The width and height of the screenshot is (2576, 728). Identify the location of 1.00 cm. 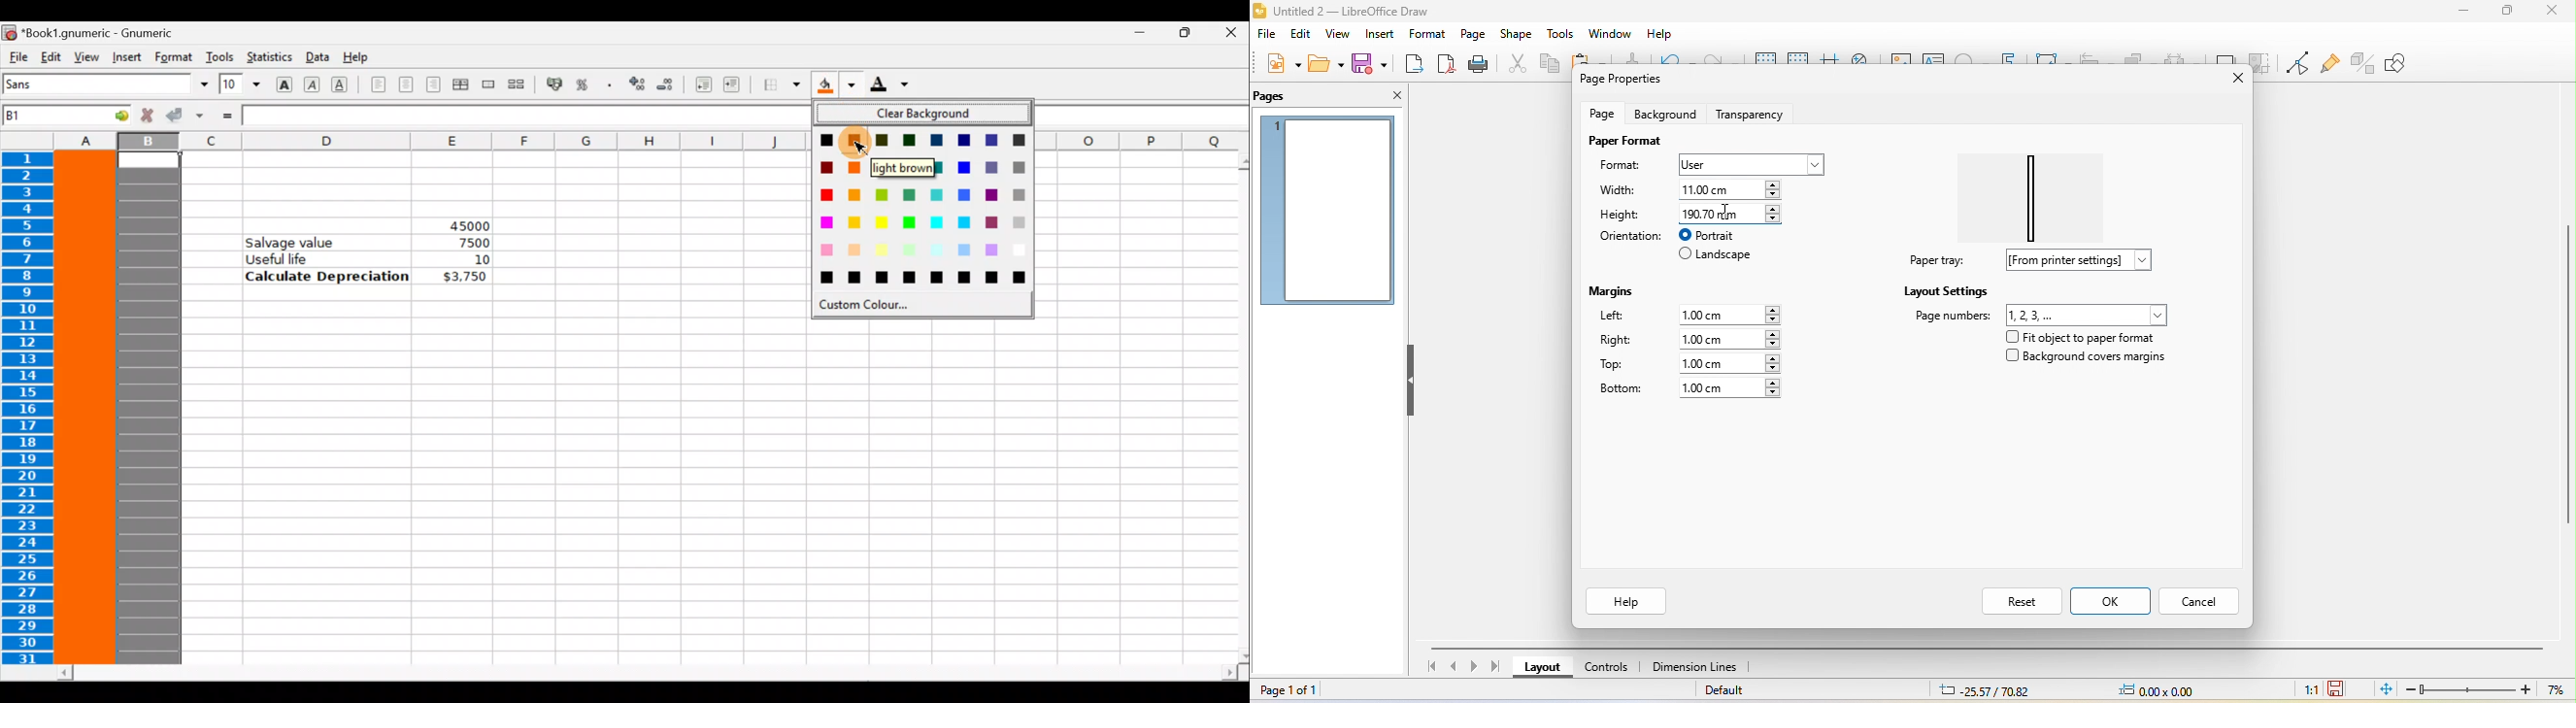
(1733, 313).